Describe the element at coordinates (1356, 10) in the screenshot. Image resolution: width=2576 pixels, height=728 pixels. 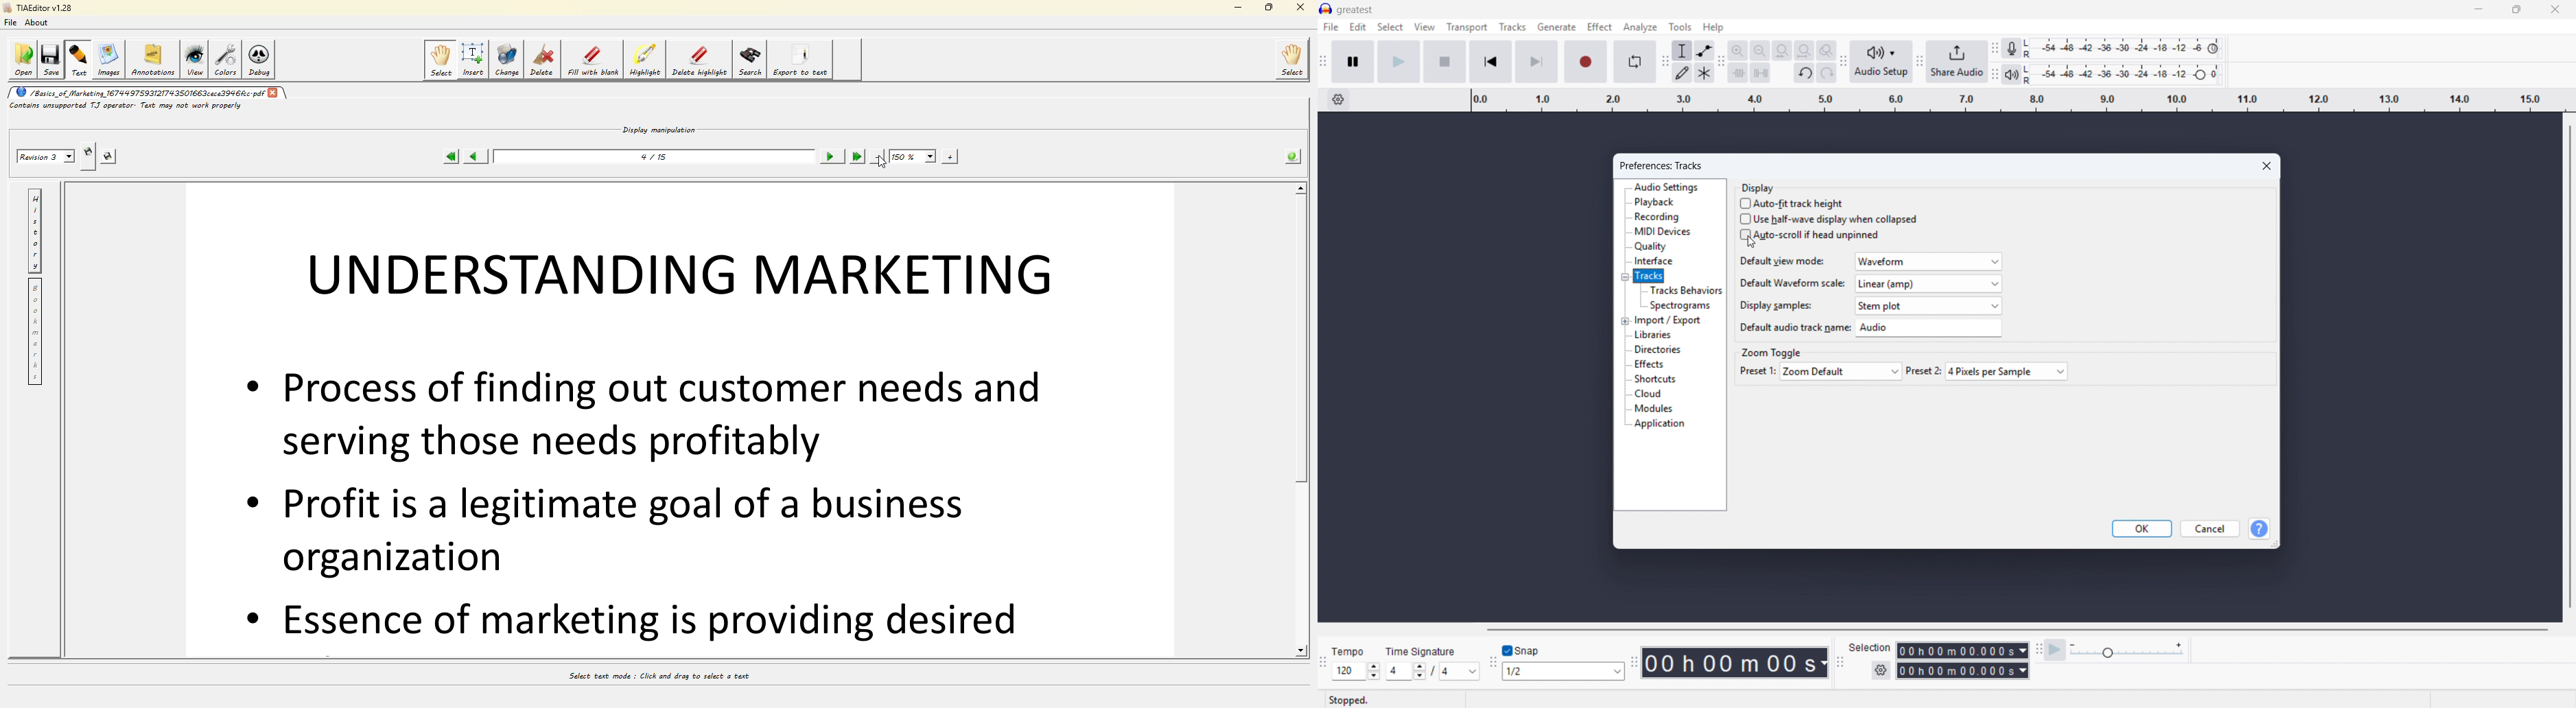
I see `greatest` at that location.